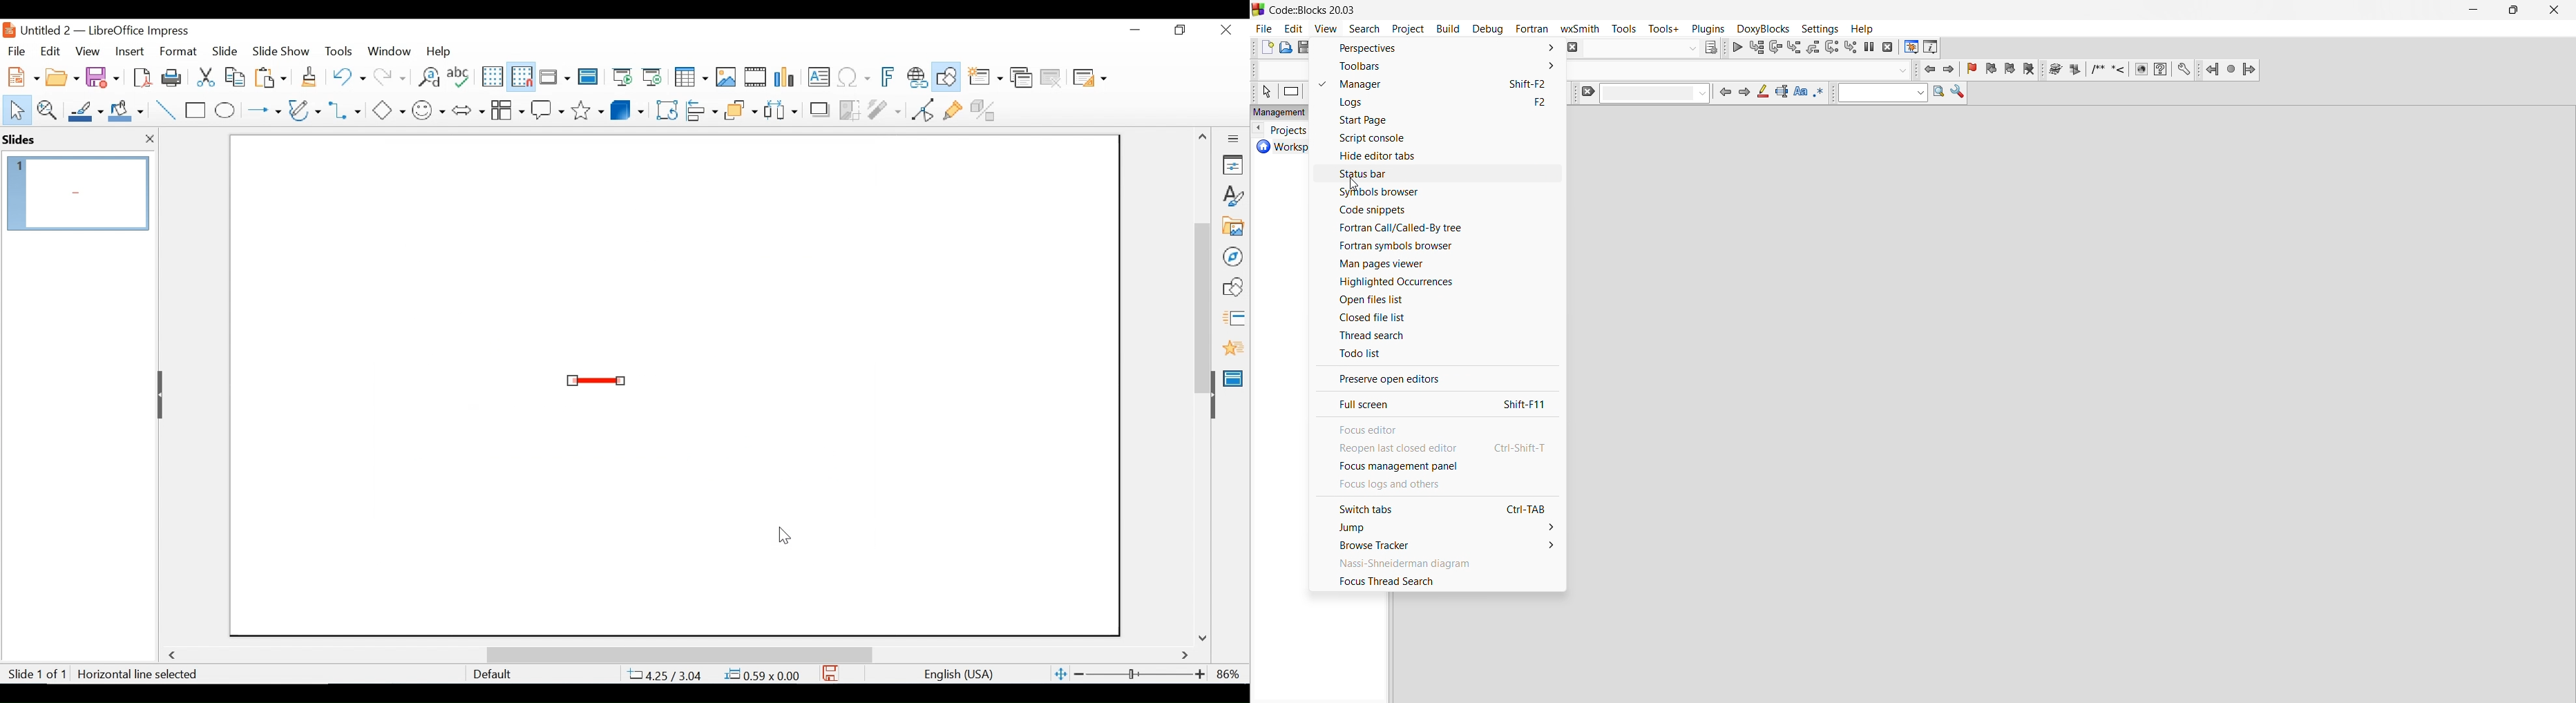 This screenshot has height=728, width=2576. I want to click on Vertical Scrollbar, so click(1202, 293).